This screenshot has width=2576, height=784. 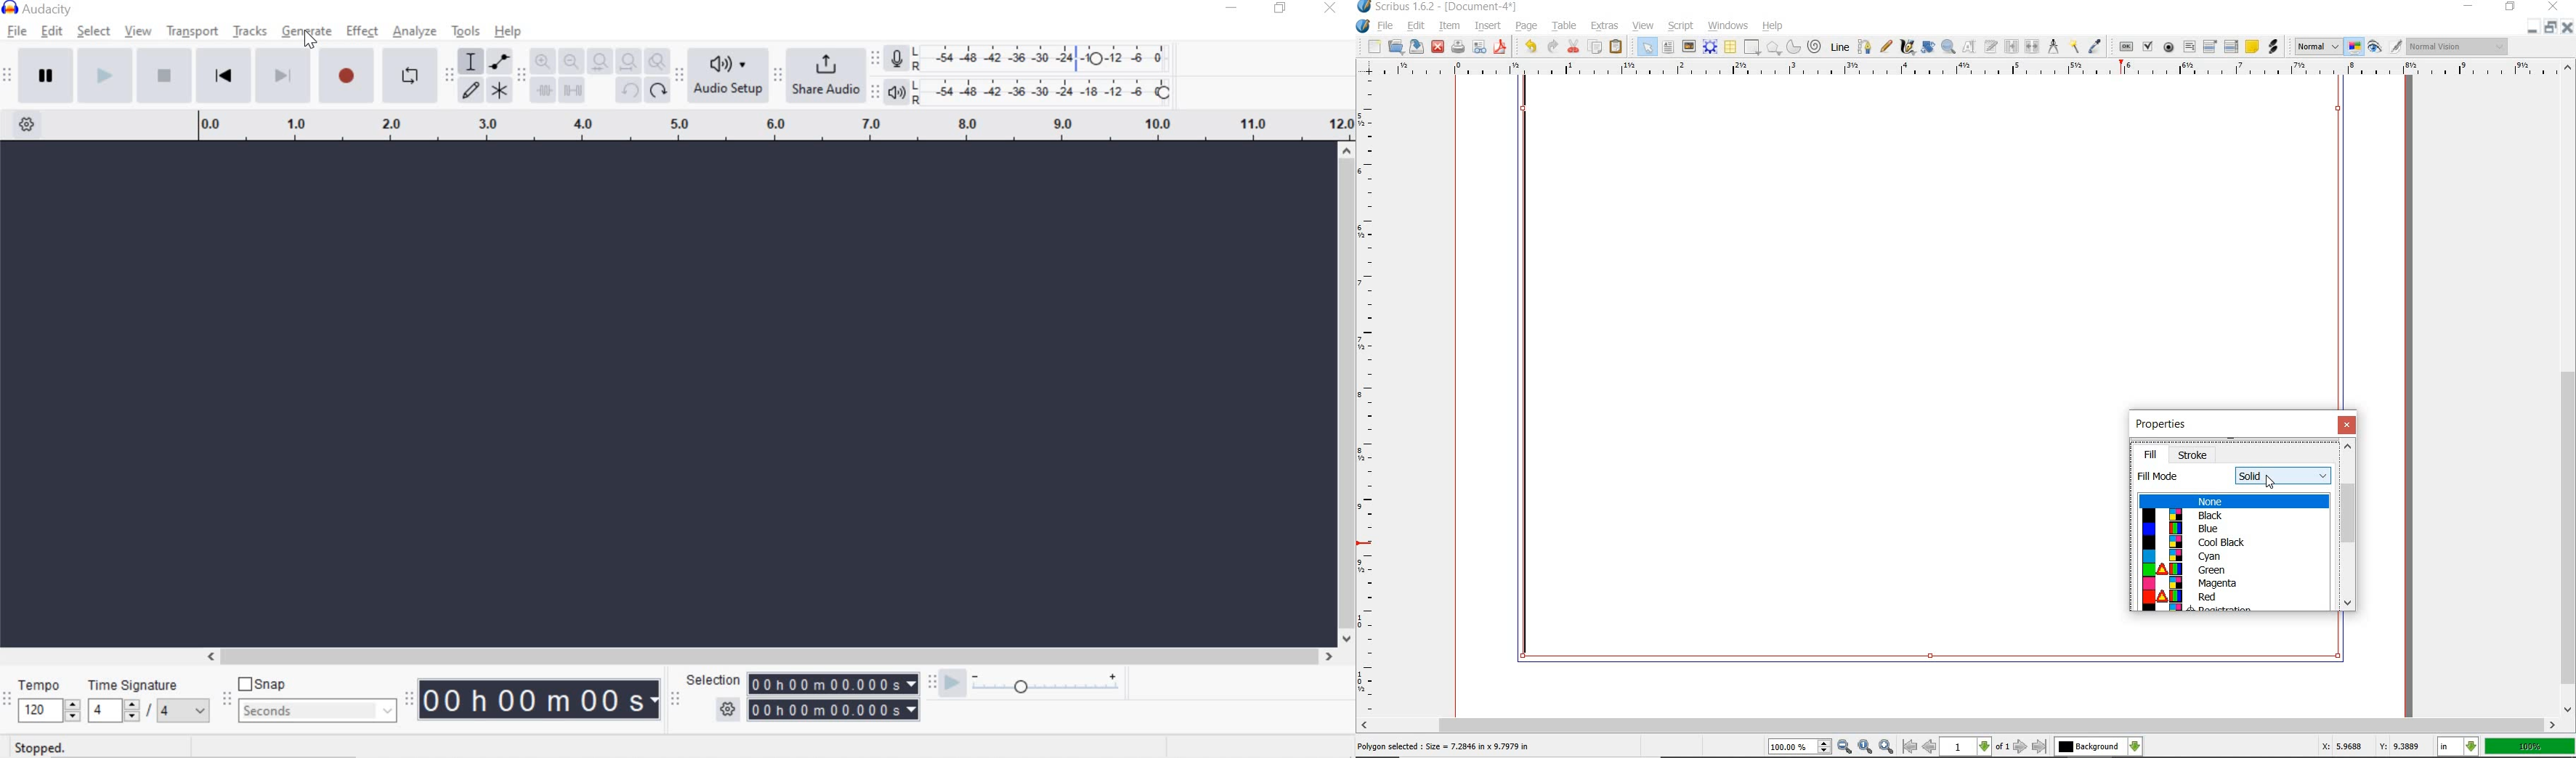 I want to click on Fit selection to width, so click(x=597, y=64).